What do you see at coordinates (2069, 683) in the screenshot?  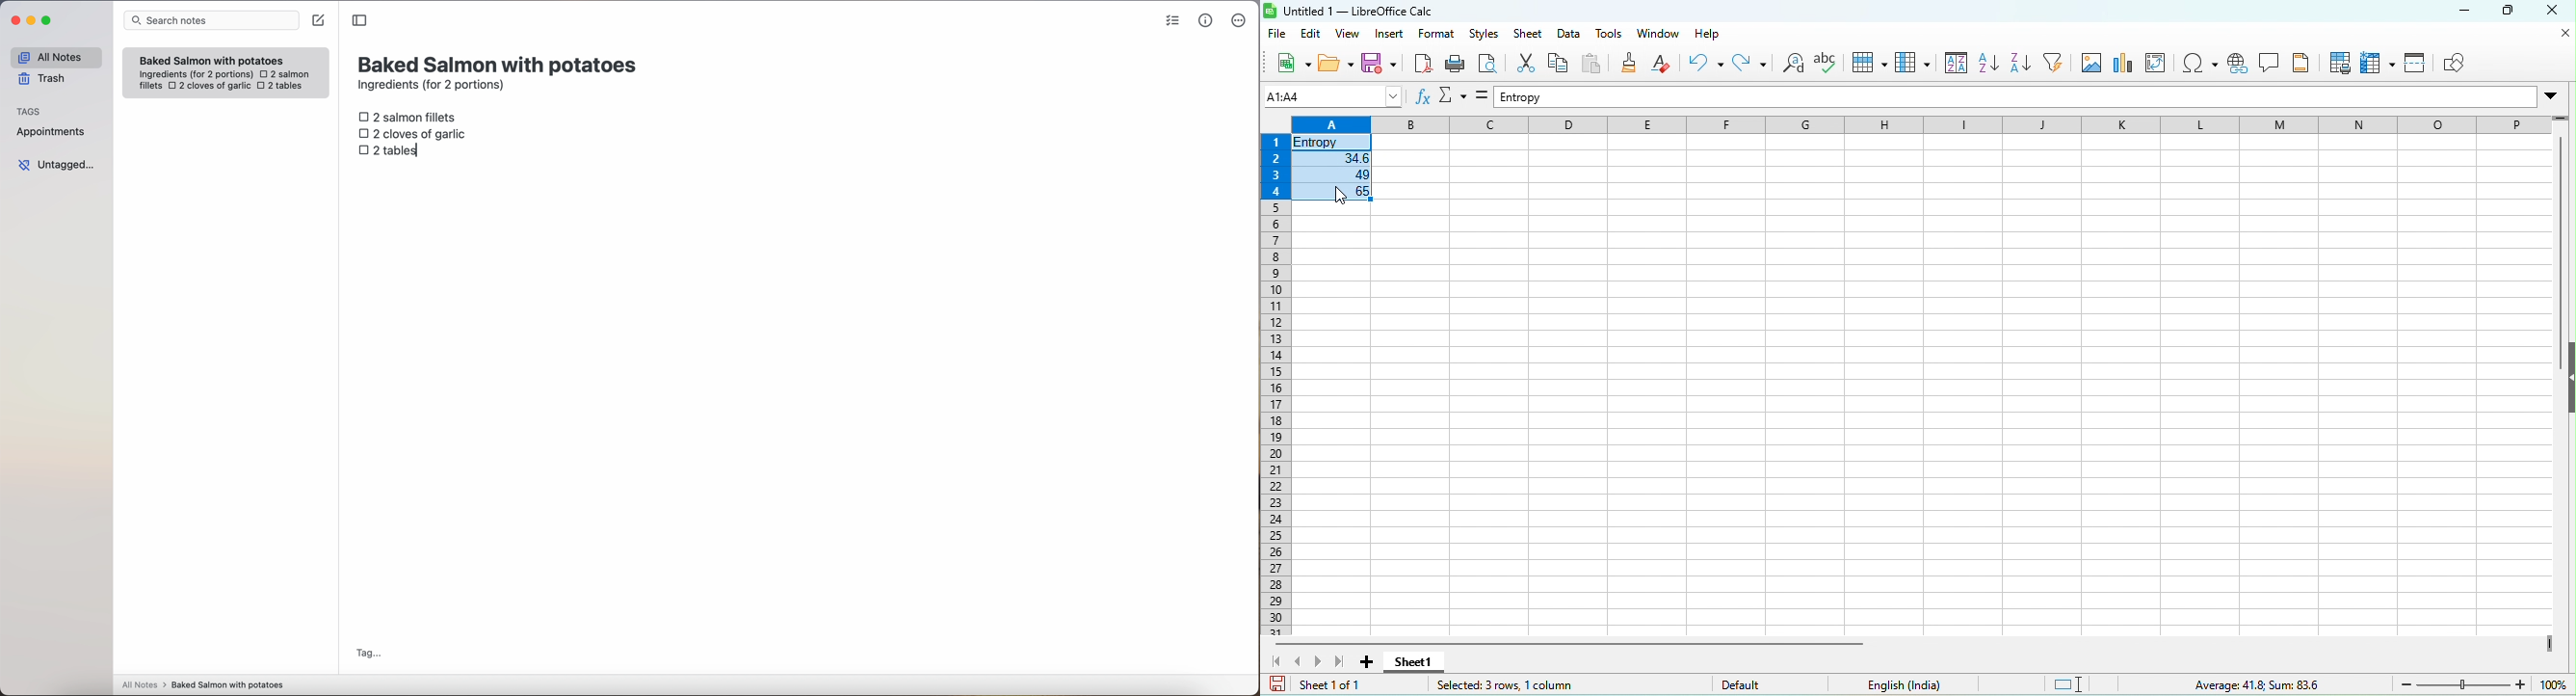 I see `standard selection` at bounding box center [2069, 683].